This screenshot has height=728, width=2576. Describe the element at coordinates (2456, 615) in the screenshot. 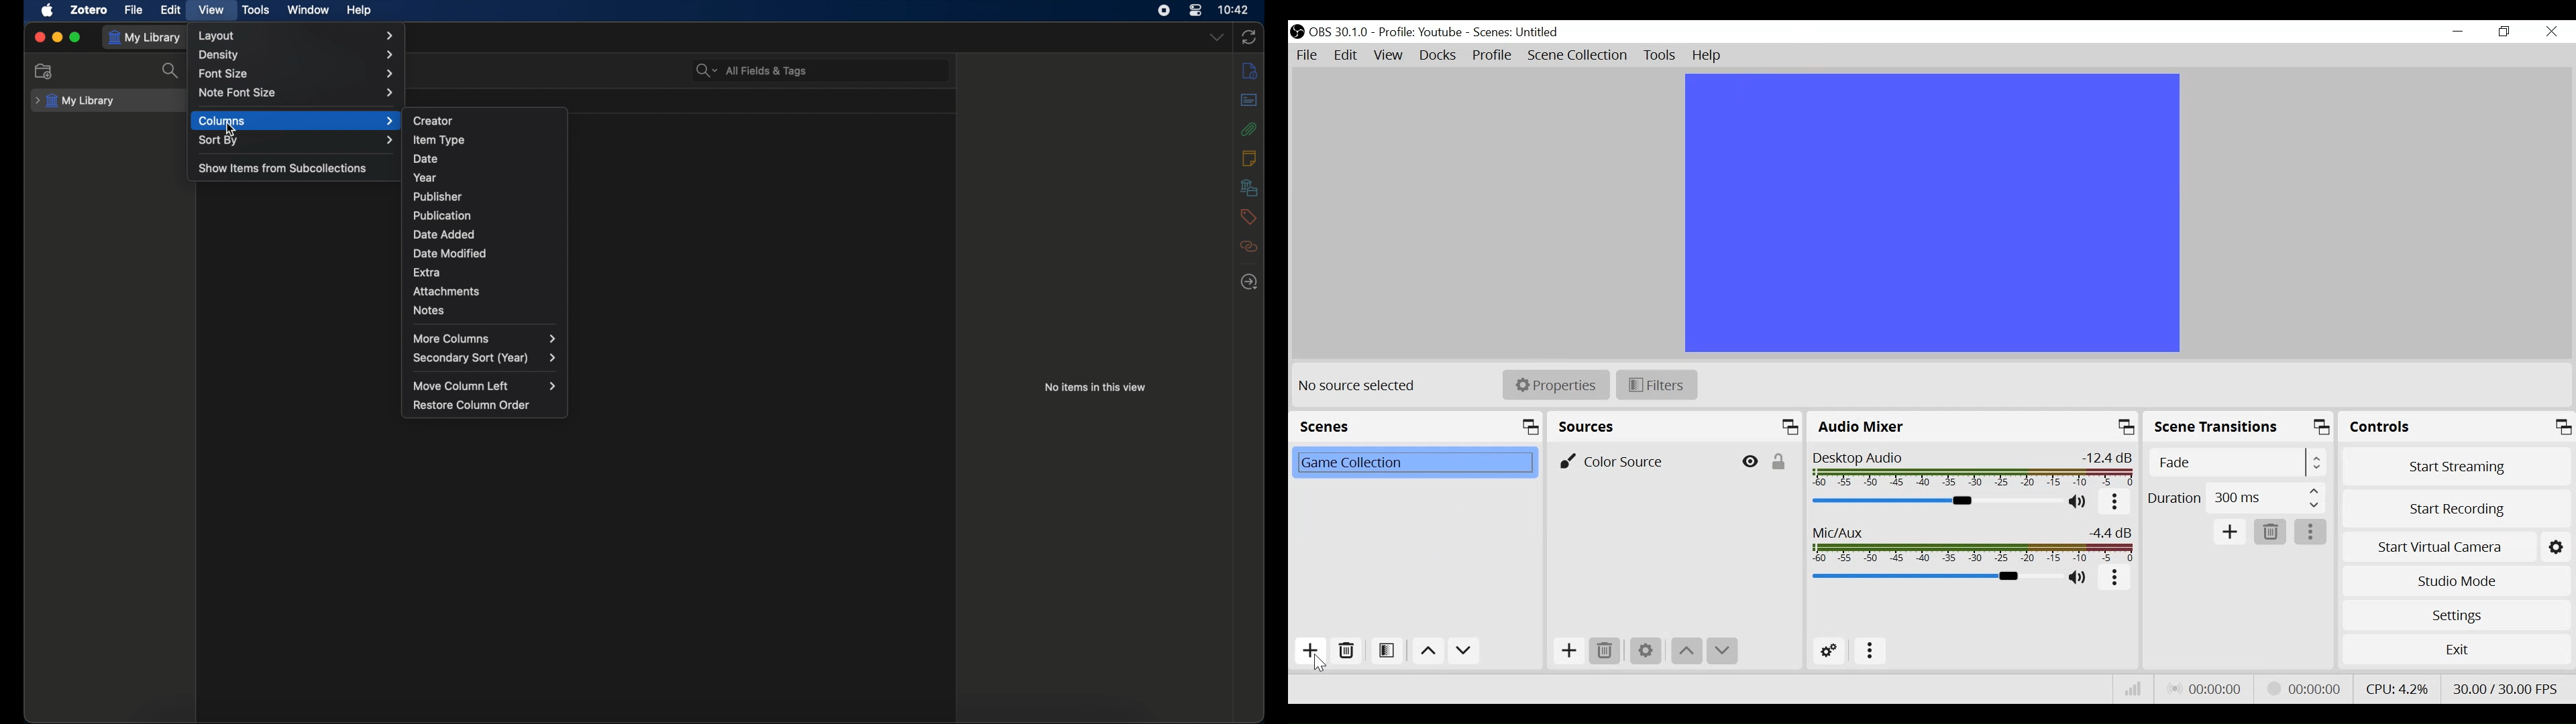

I see `Settings` at that location.